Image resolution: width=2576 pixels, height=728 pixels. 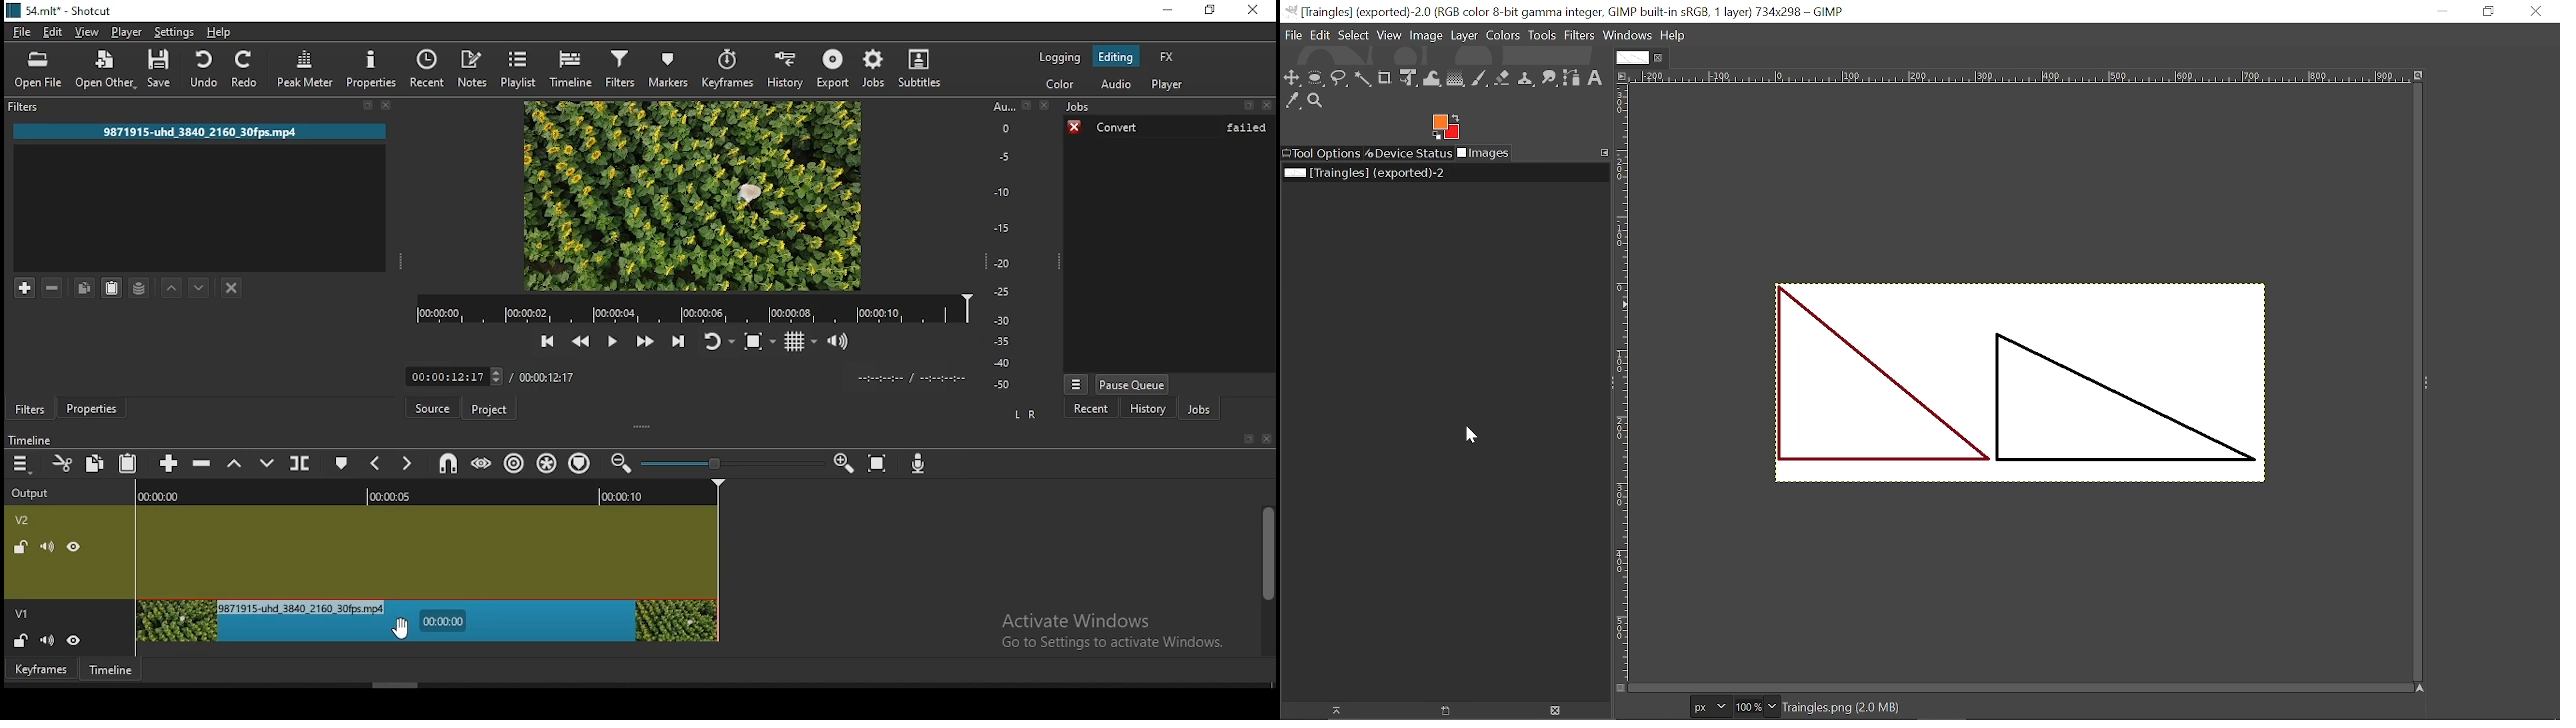 What do you see at coordinates (831, 68) in the screenshot?
I see `export` at bounding box center [831, 68].